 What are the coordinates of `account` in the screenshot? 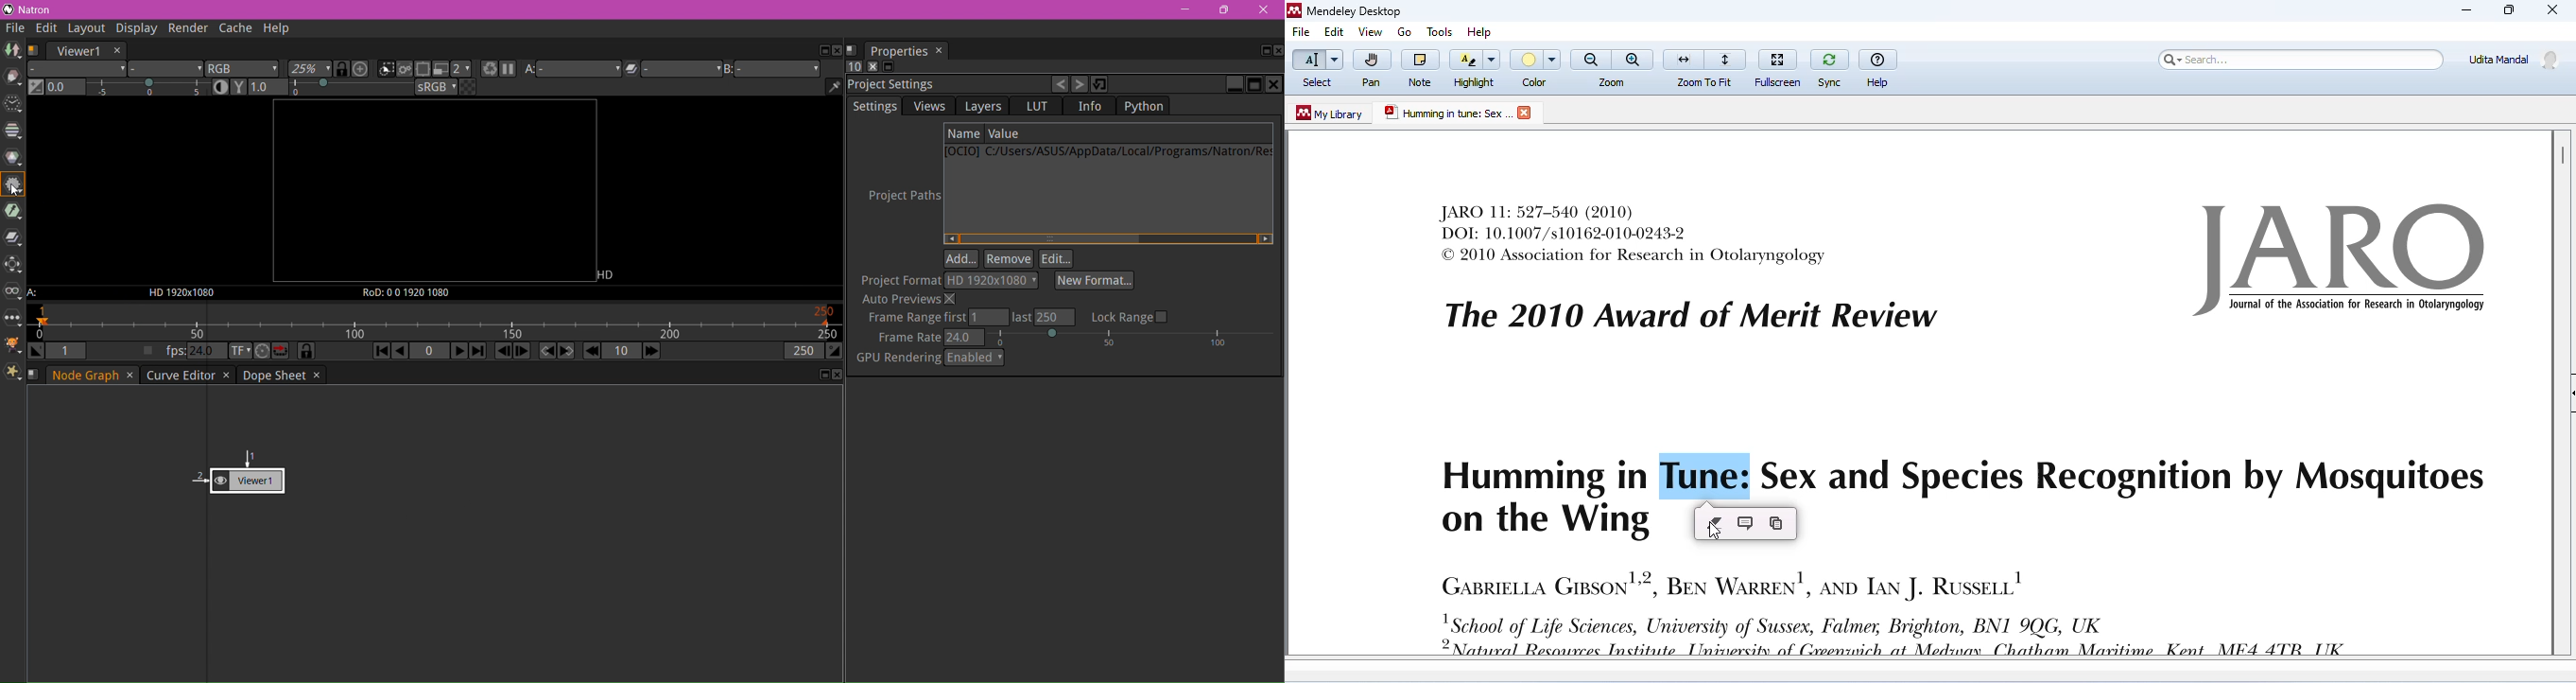 It's located at (2515, 59).